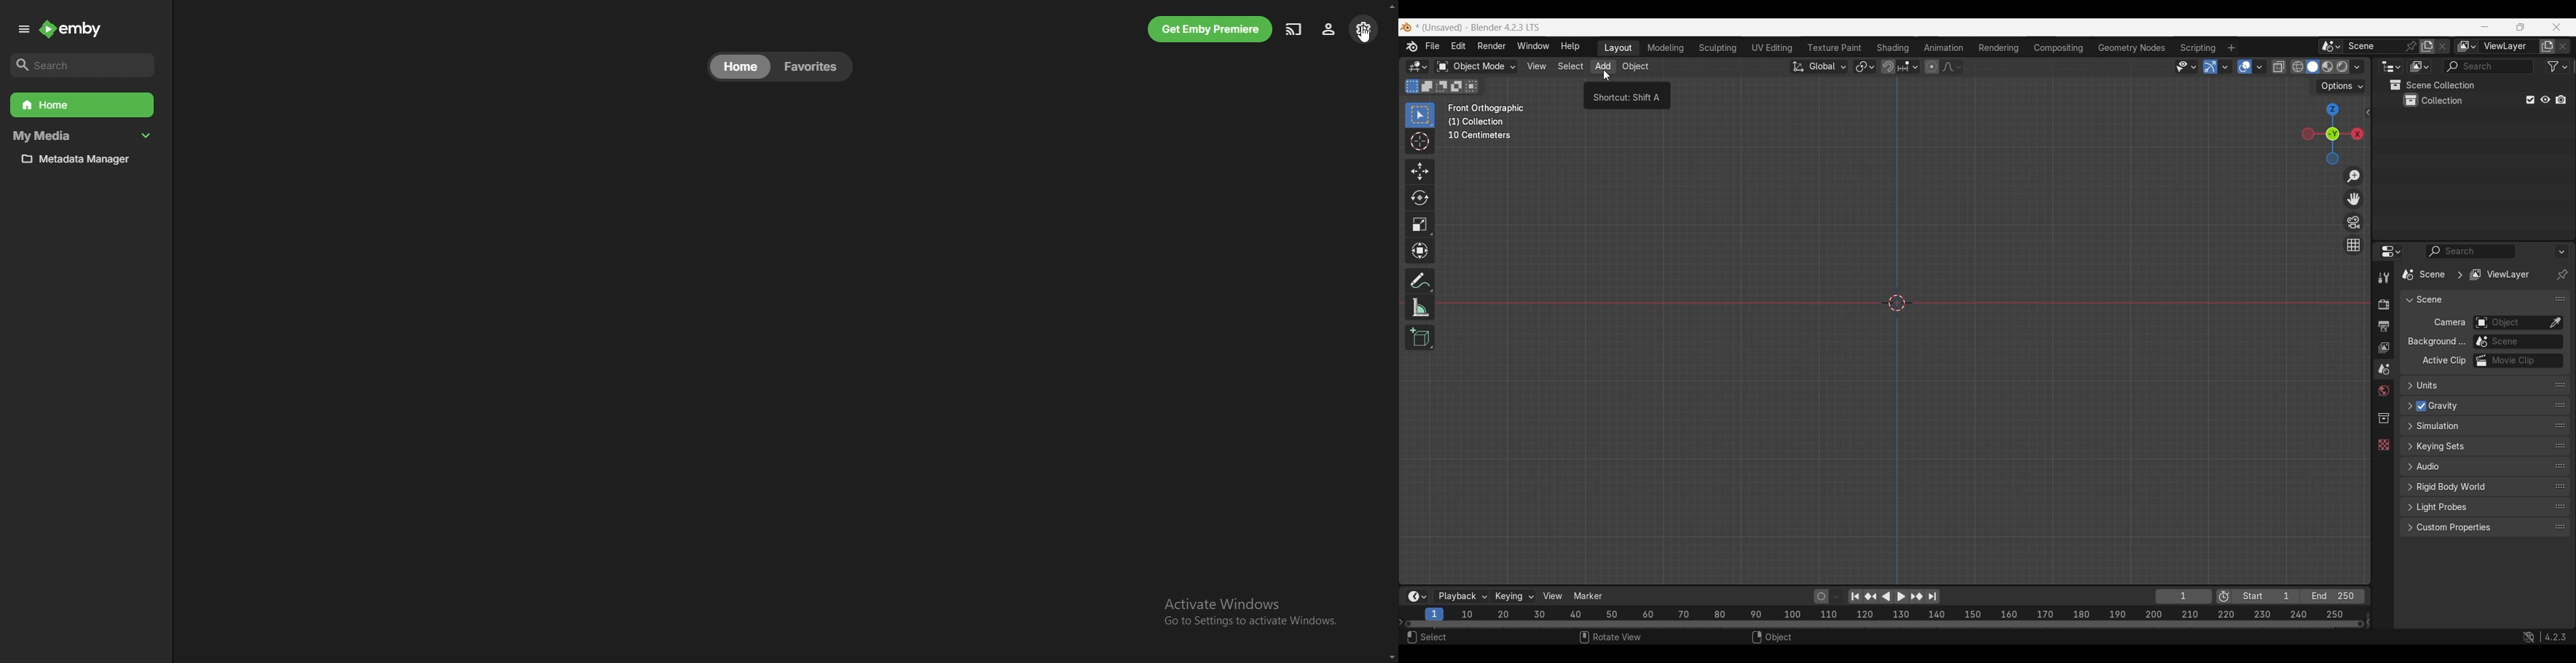 The image size is (2576, 672). Describe the element at coordinates (2561, 506) in the screenshot. I see `Change order in the list` at that location.